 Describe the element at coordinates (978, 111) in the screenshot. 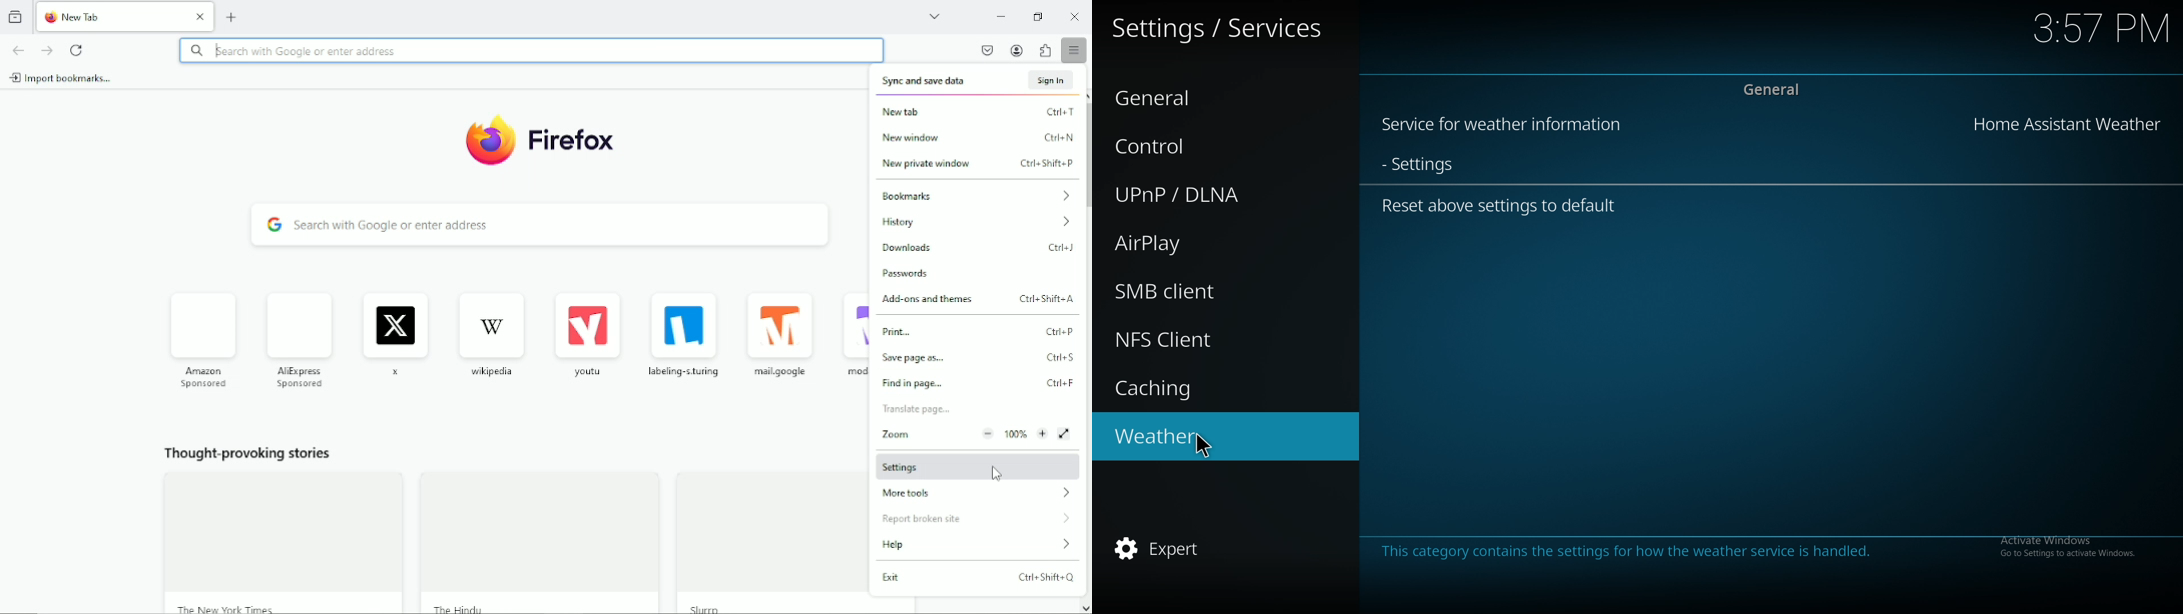

I see `New tab` at that location.